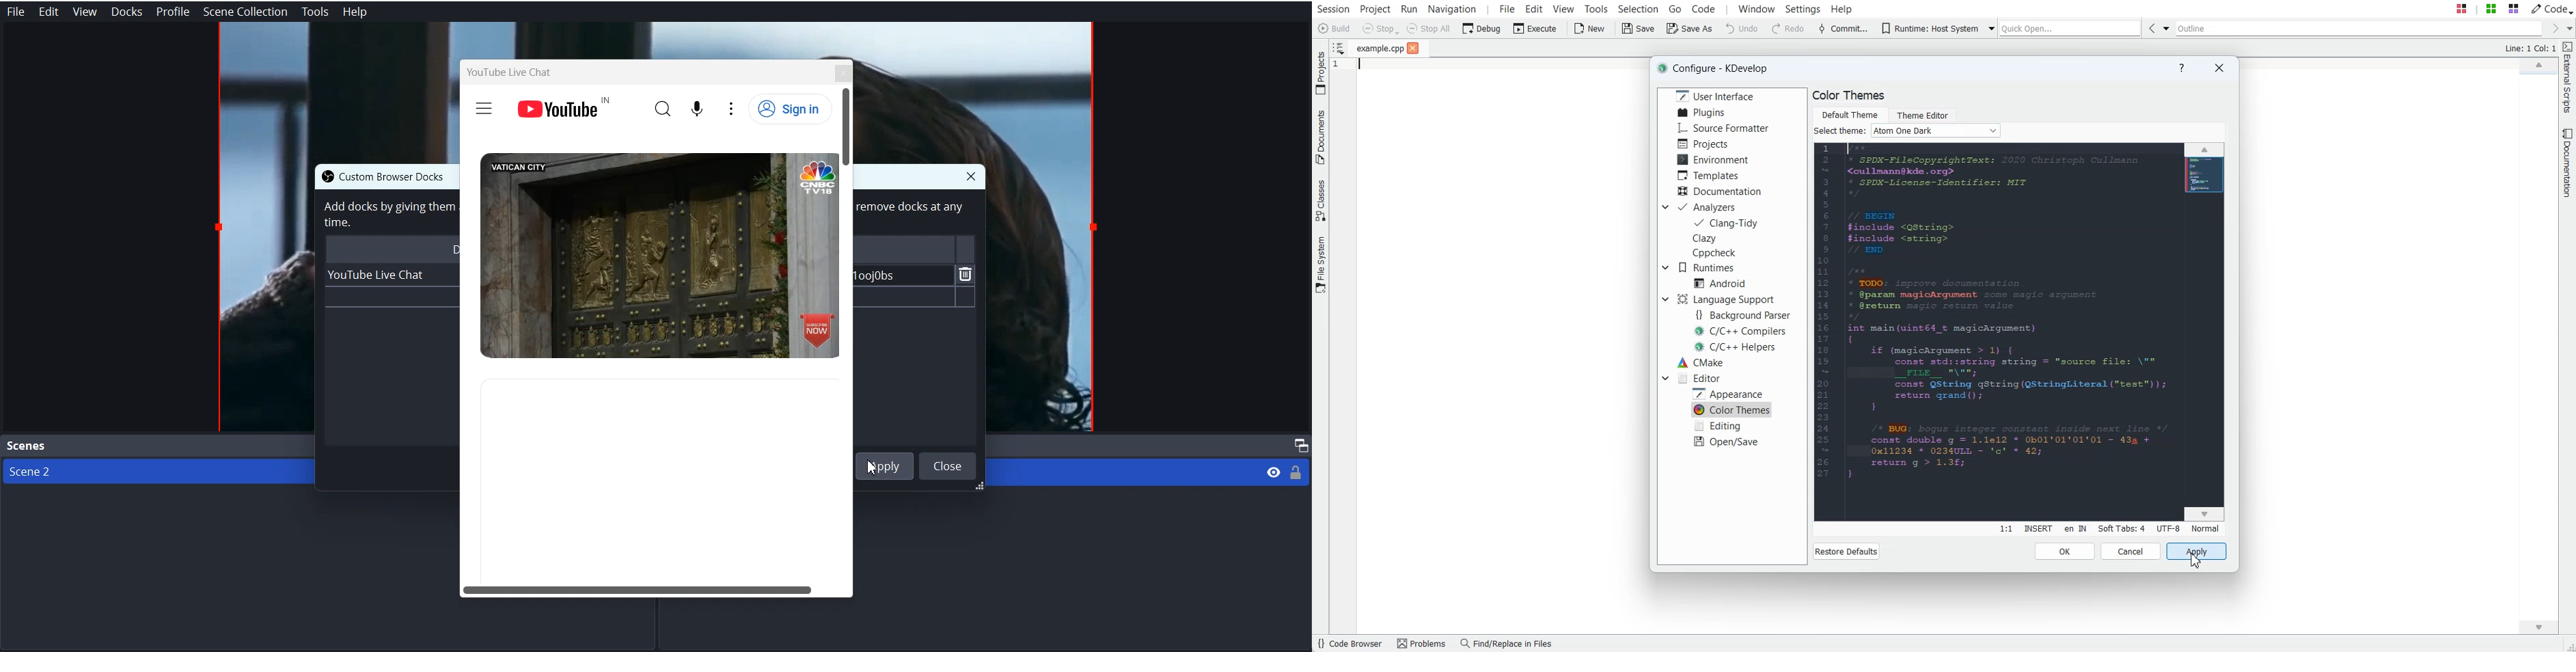  What do you see at coordinates (126, 12) in the screenshot?
I see `Docks` at bounding box center [126, 12].